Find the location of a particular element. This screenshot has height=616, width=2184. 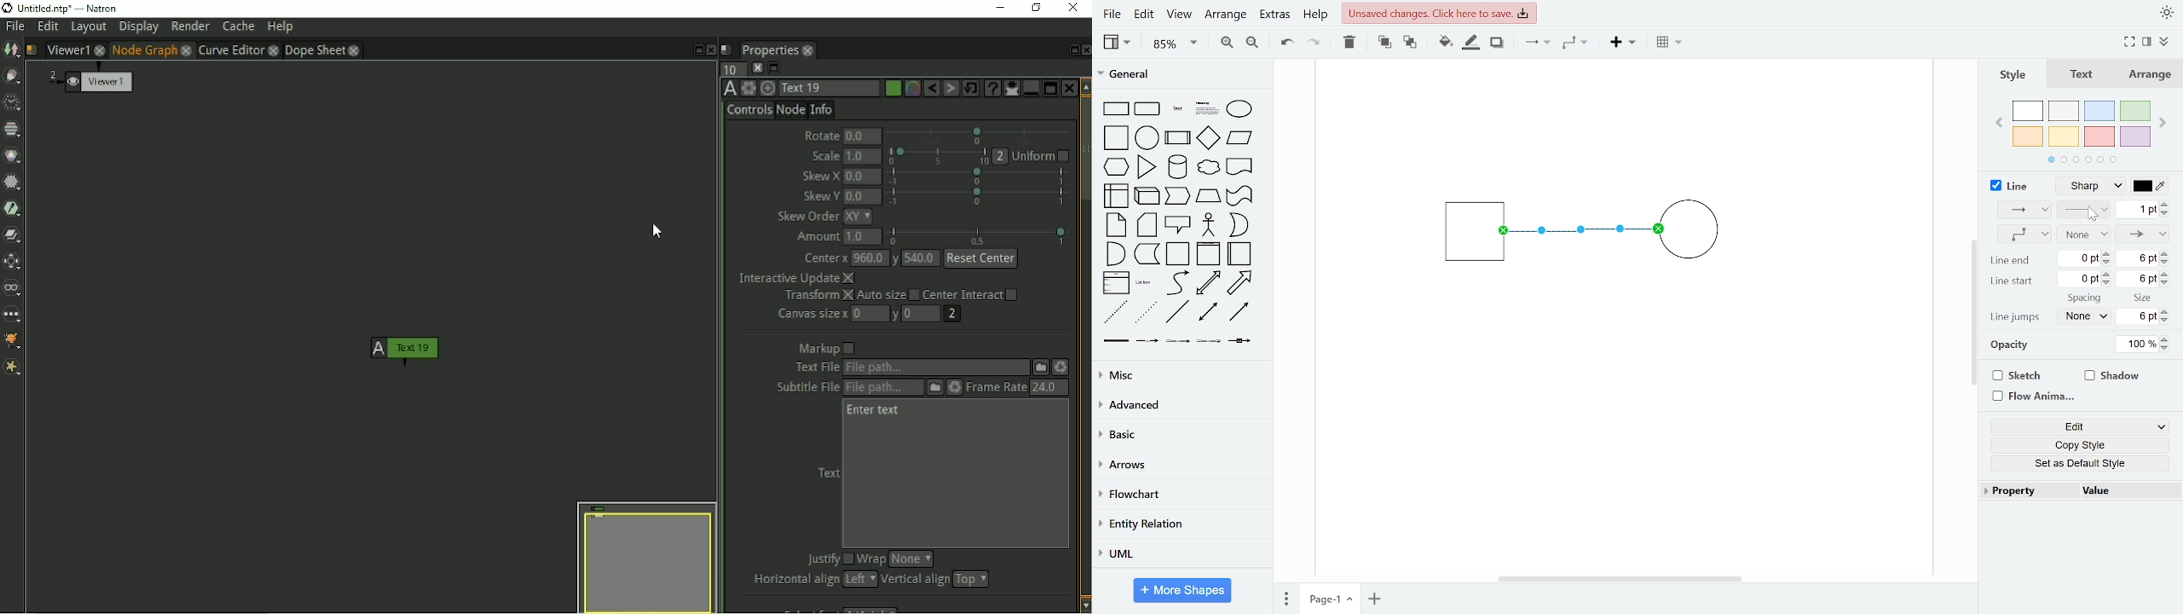

to back is located at coordinates (1411, 43).